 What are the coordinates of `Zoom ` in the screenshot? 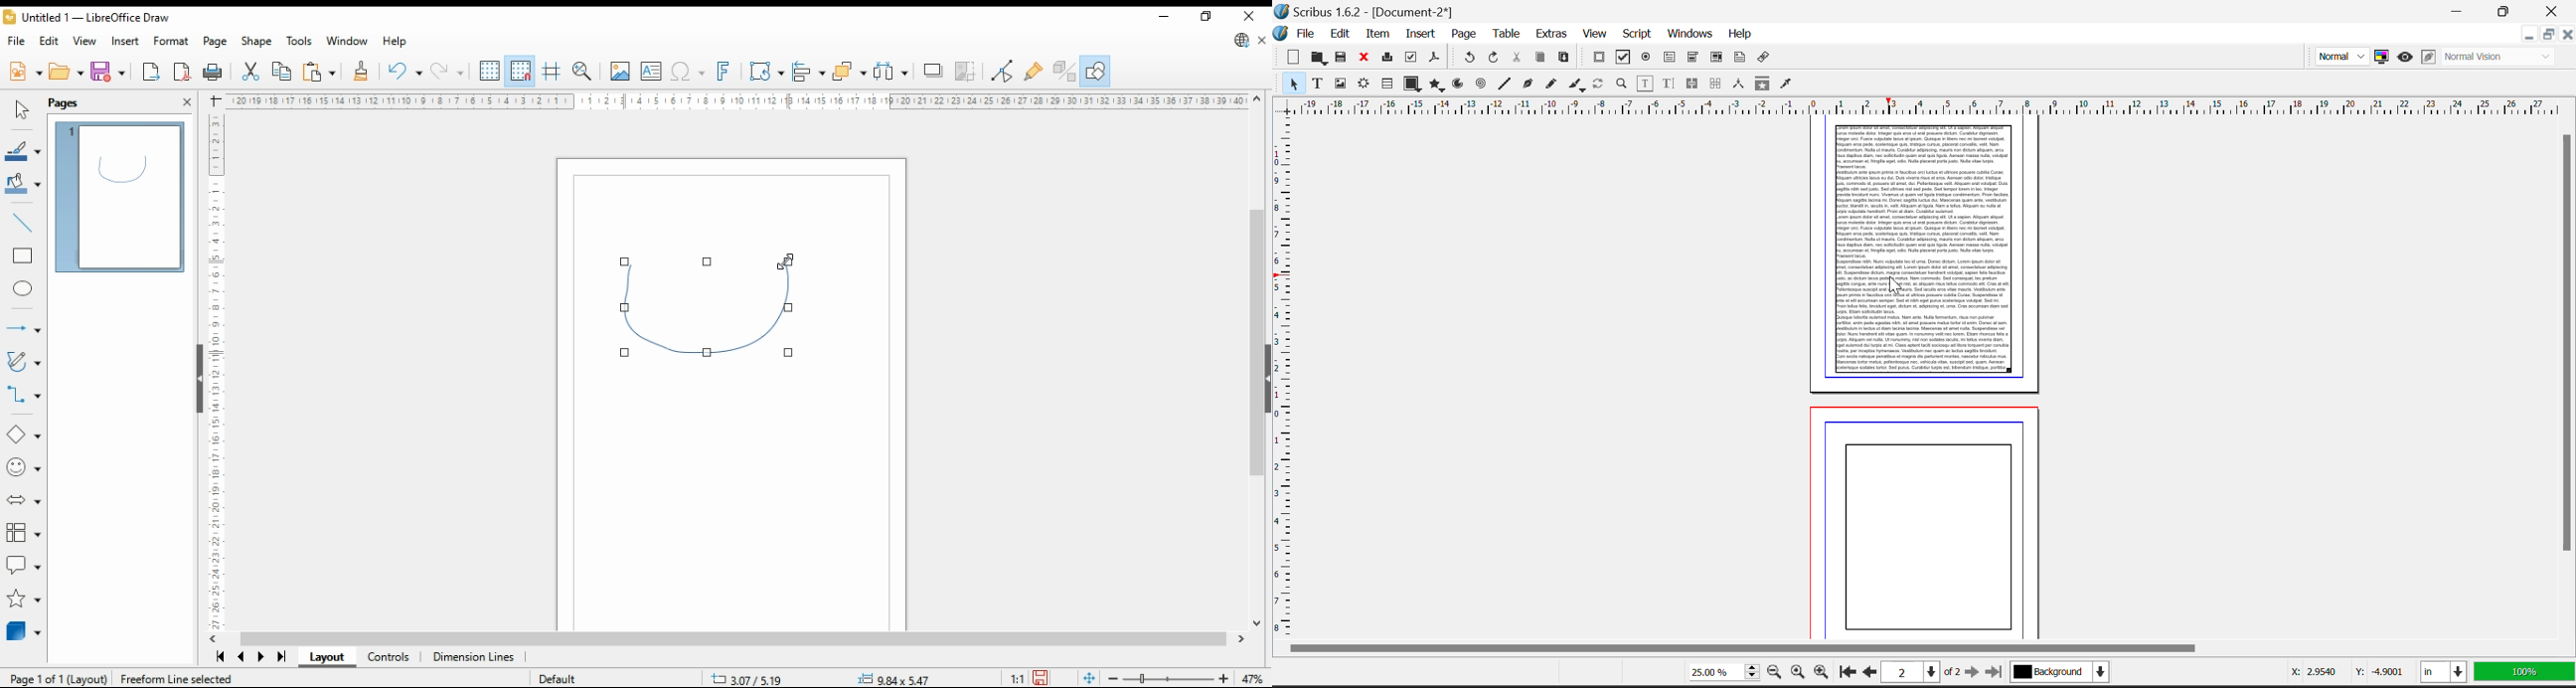 It's located at (1621, 85).